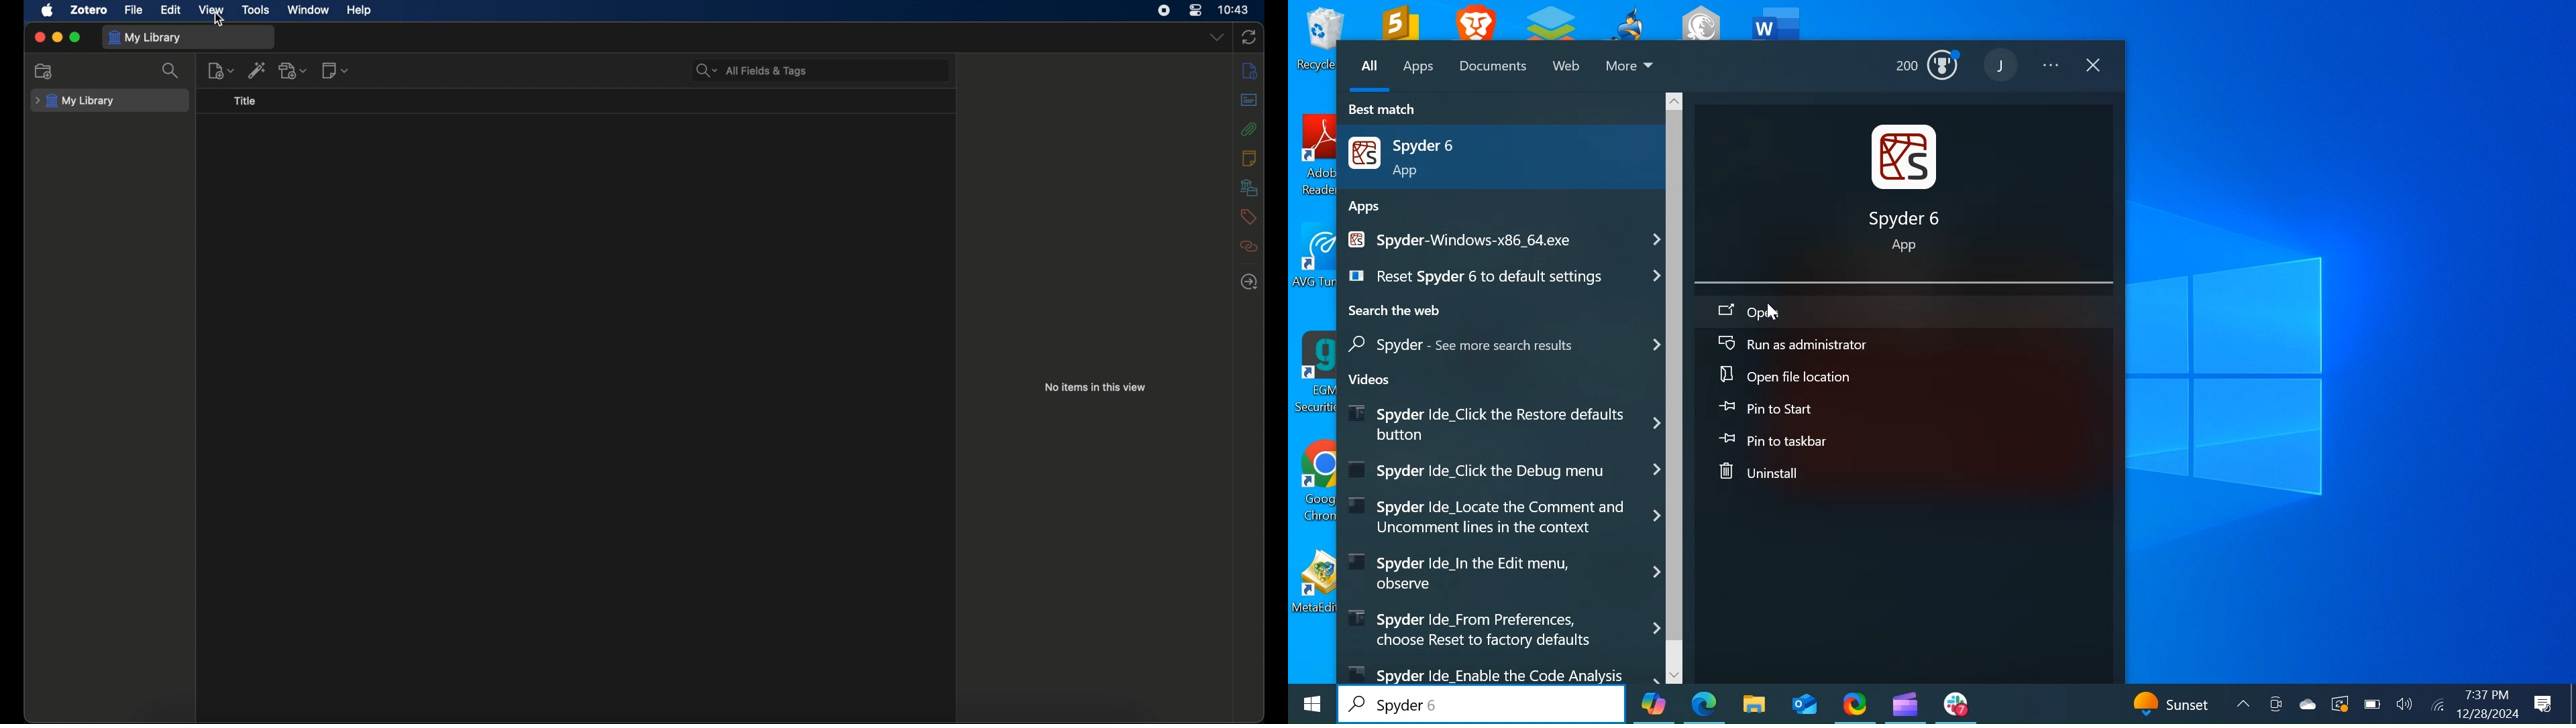 Image resolution: width=2576 pixels, height=728 pixels. What do you see at coordinates (257, 9) in the screenshot?
I see `tools` at bounding box center [257, 9].